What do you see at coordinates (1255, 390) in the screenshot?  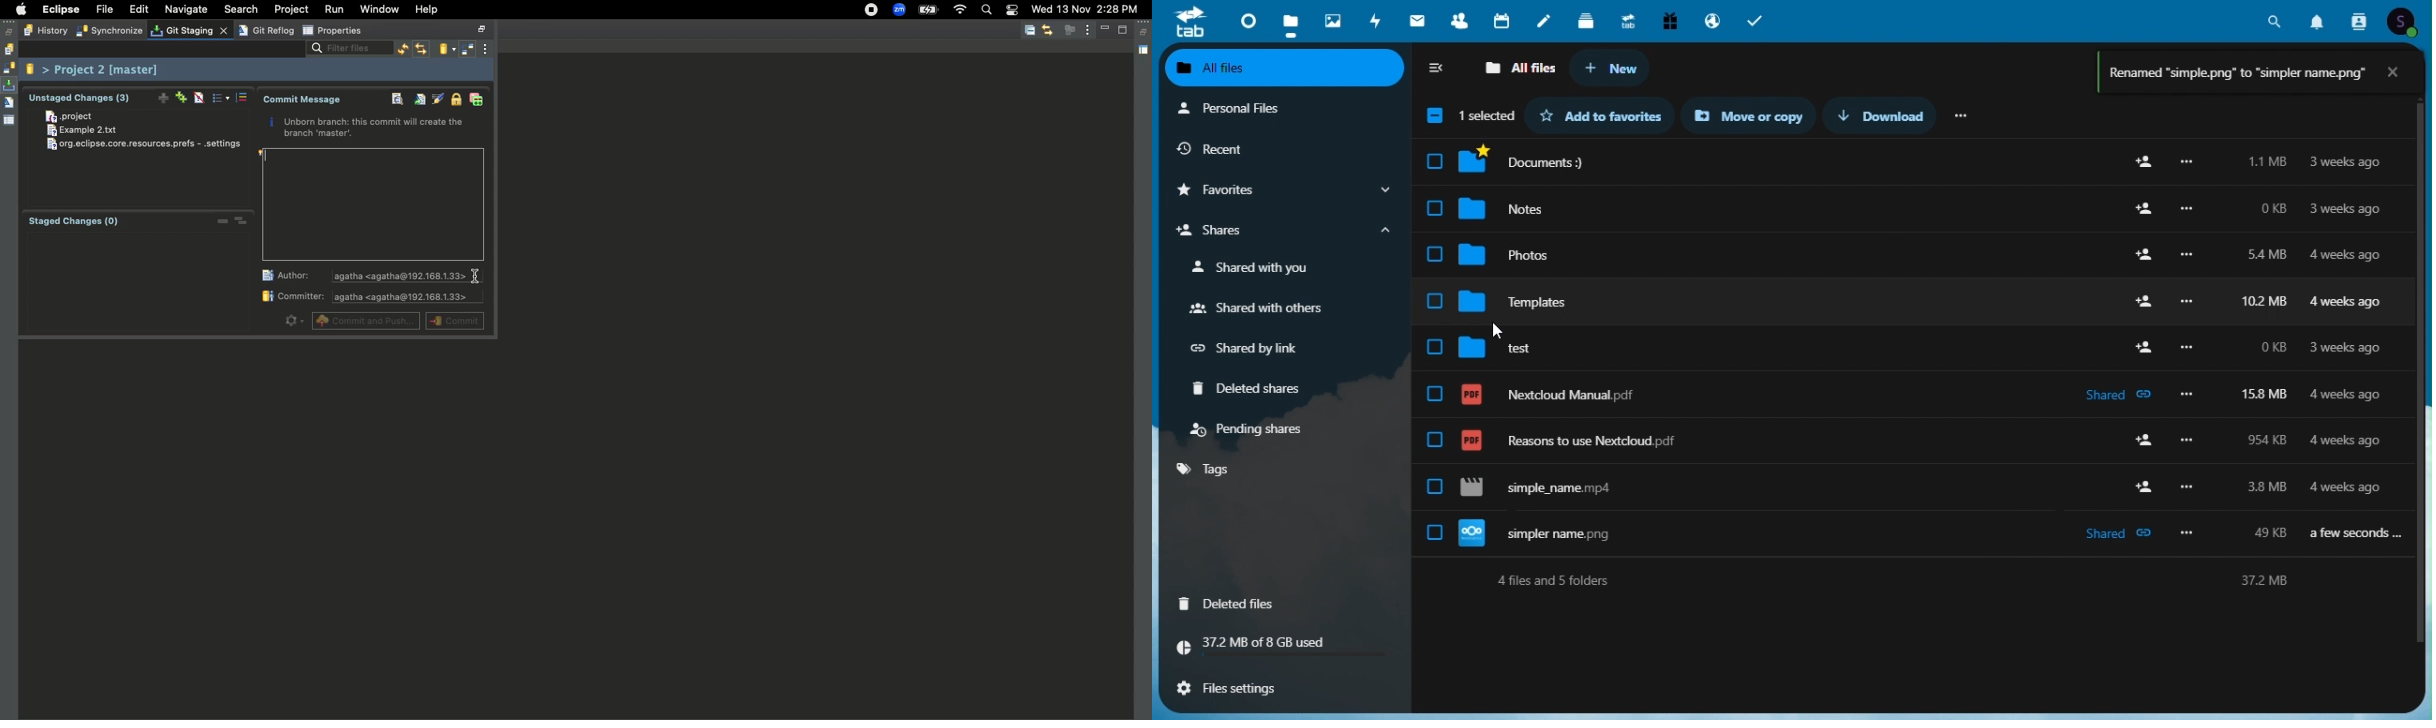 I see `deleted  shares` at bounding box center [1255, 390].